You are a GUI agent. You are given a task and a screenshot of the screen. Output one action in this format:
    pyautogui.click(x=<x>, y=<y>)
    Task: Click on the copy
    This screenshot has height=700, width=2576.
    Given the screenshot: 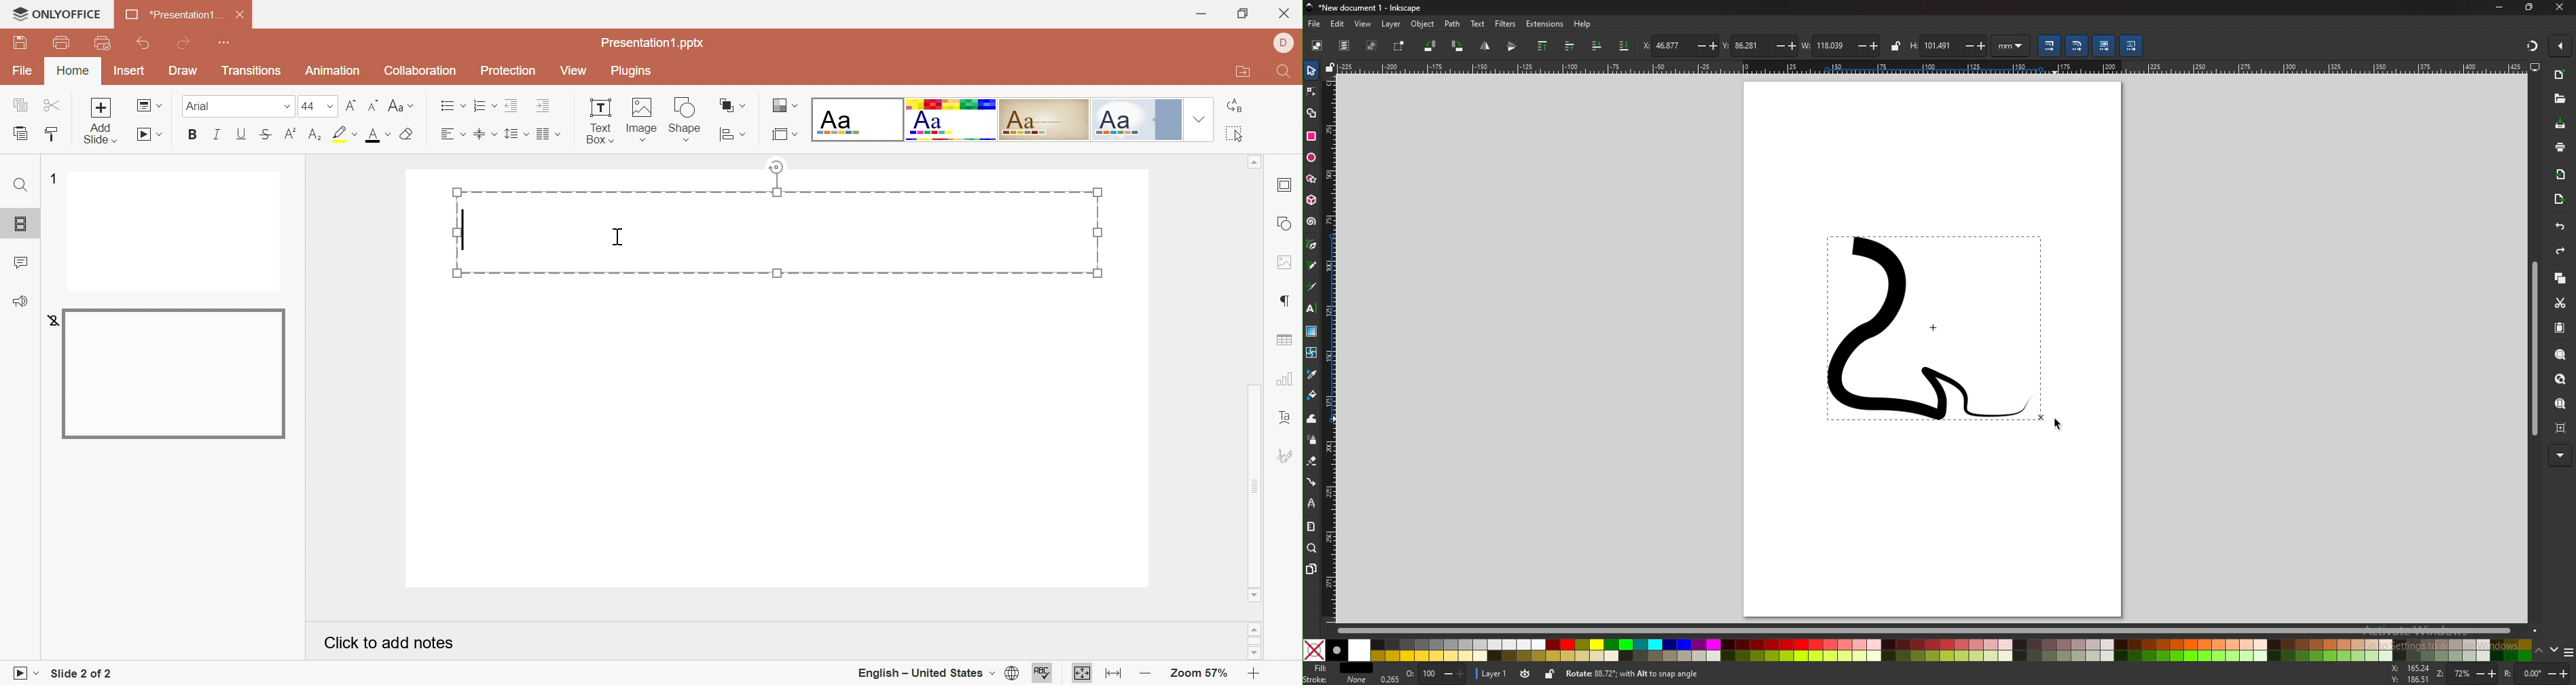 What is the action you would take?
    pyautogui.click(x=2561, y=279)
    